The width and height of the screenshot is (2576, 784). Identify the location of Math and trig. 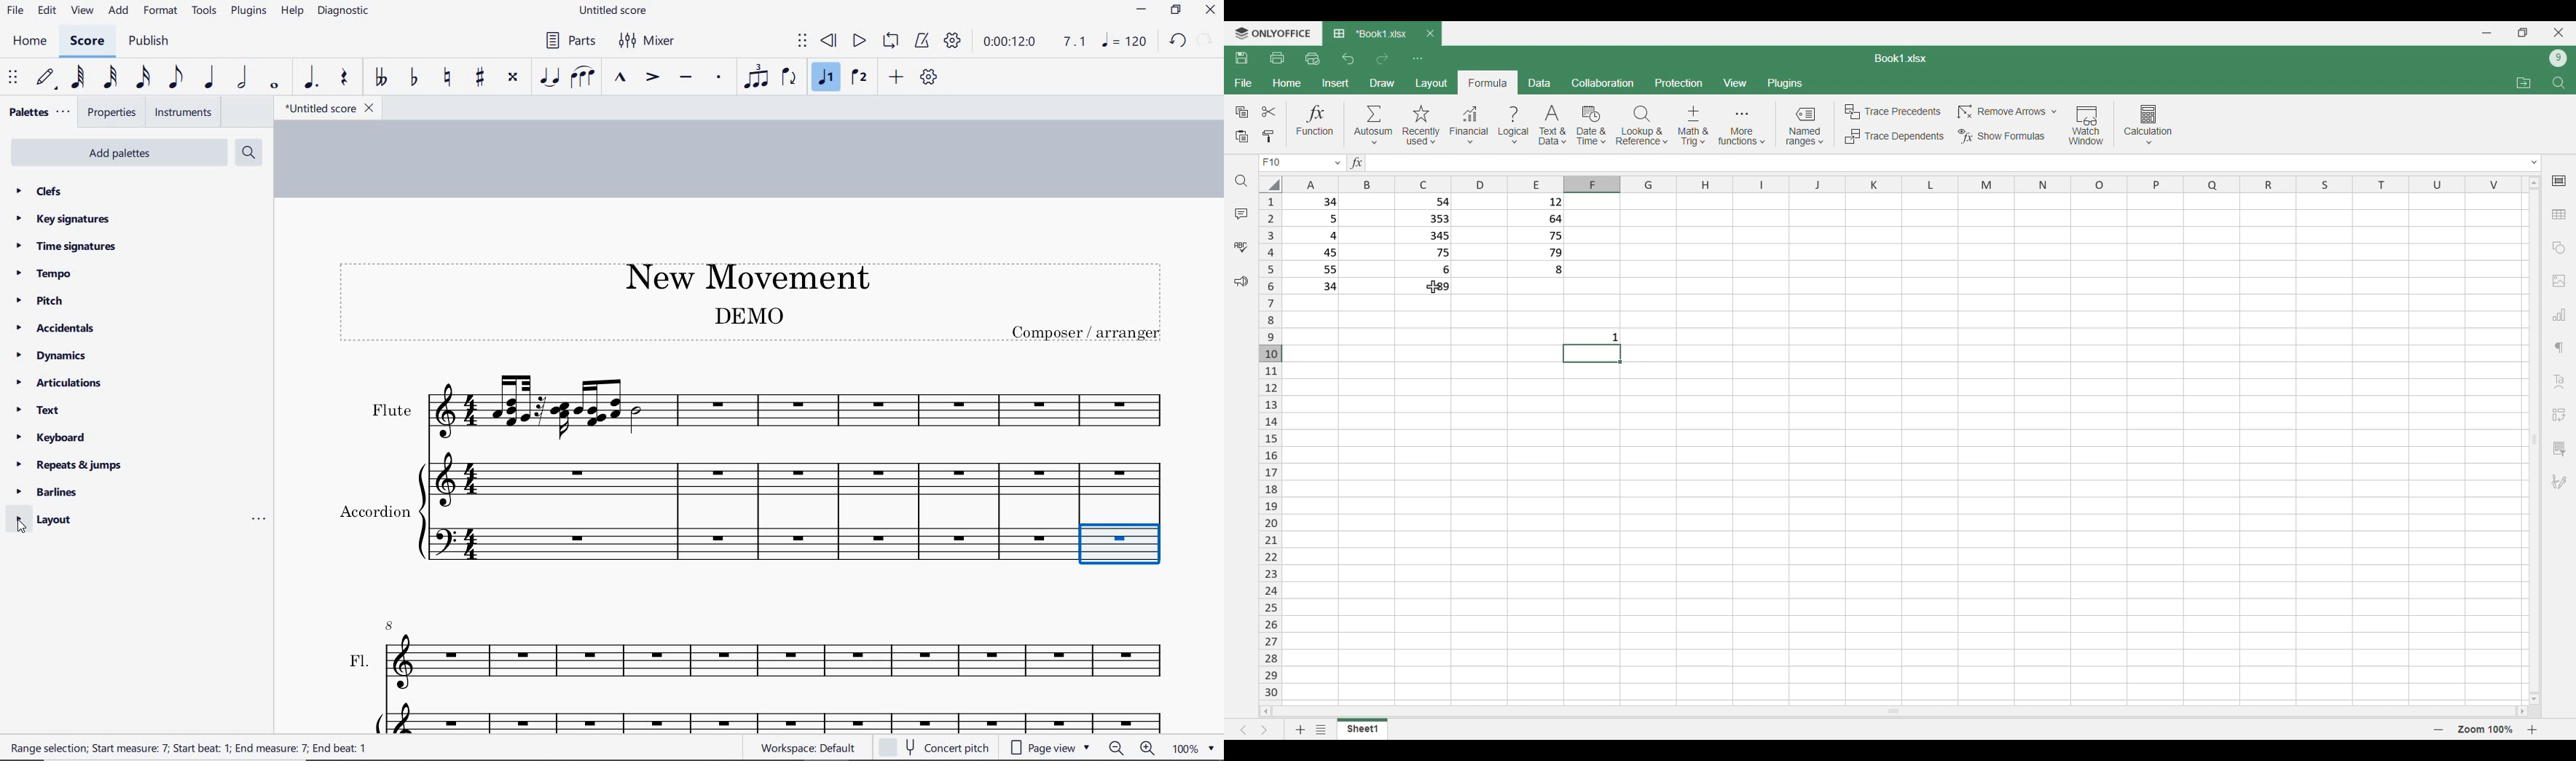
(1693, 125).